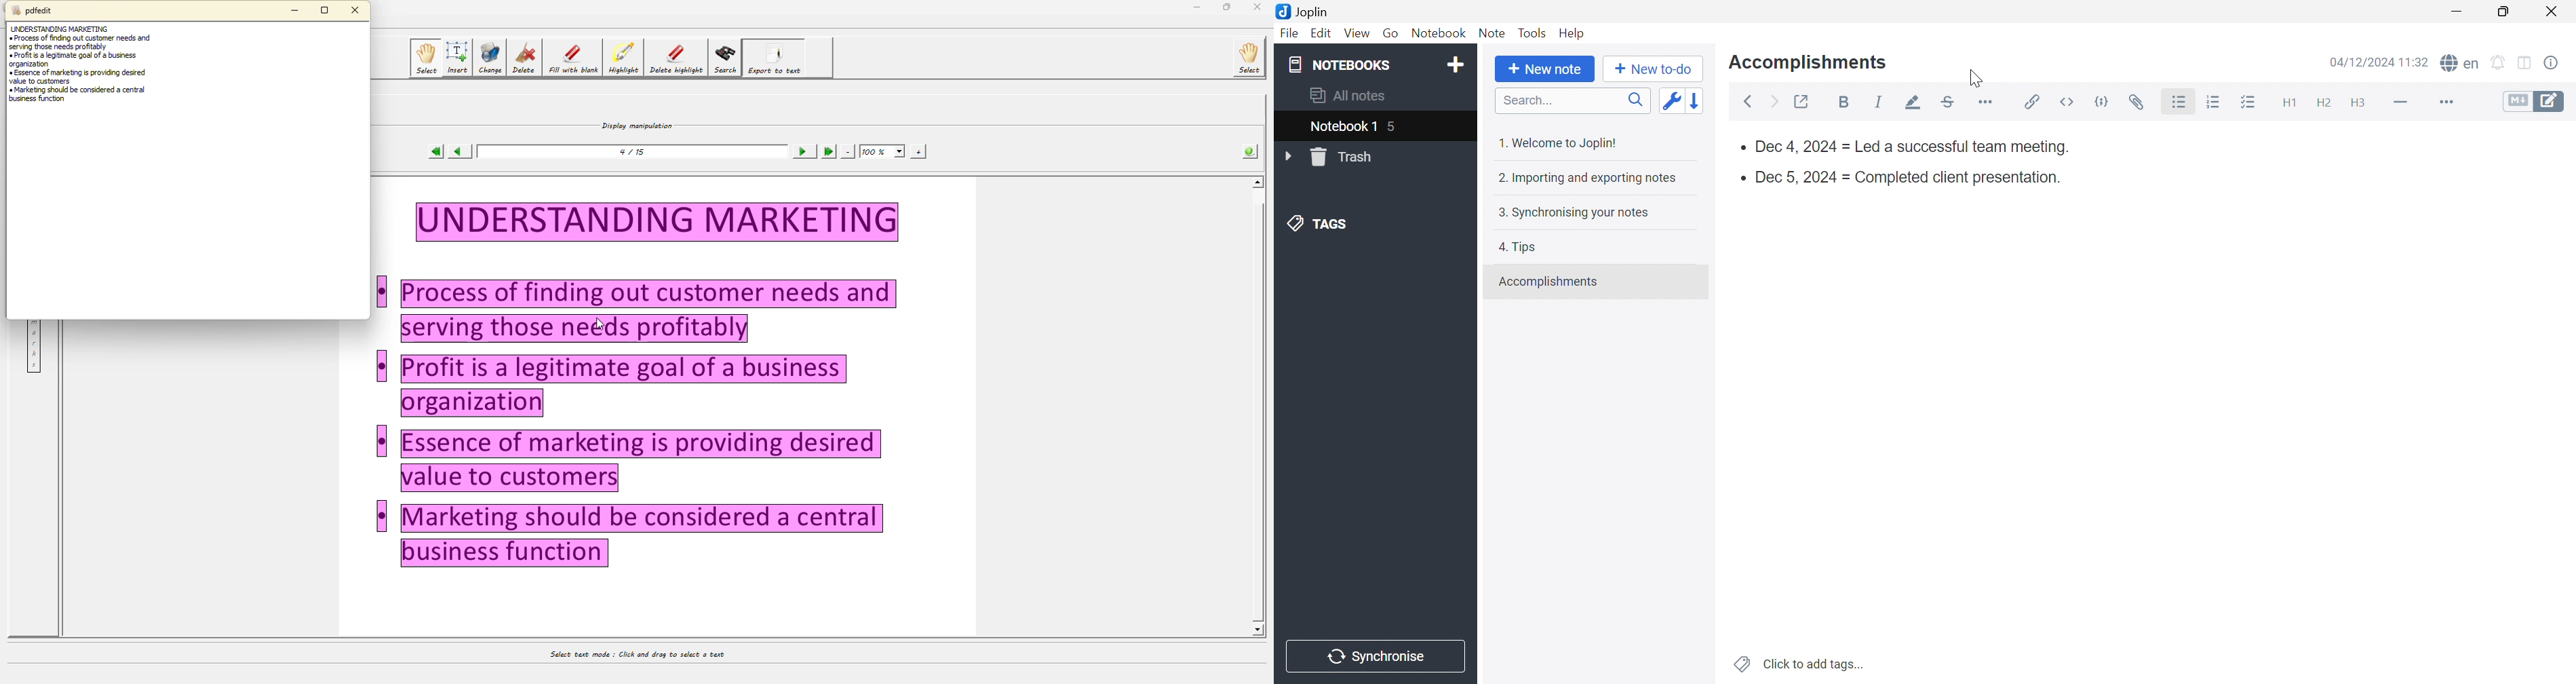  Describe the element at coordinates (2379, 61) in the screenshot. I see `04/12/2024 11:30` at that location.